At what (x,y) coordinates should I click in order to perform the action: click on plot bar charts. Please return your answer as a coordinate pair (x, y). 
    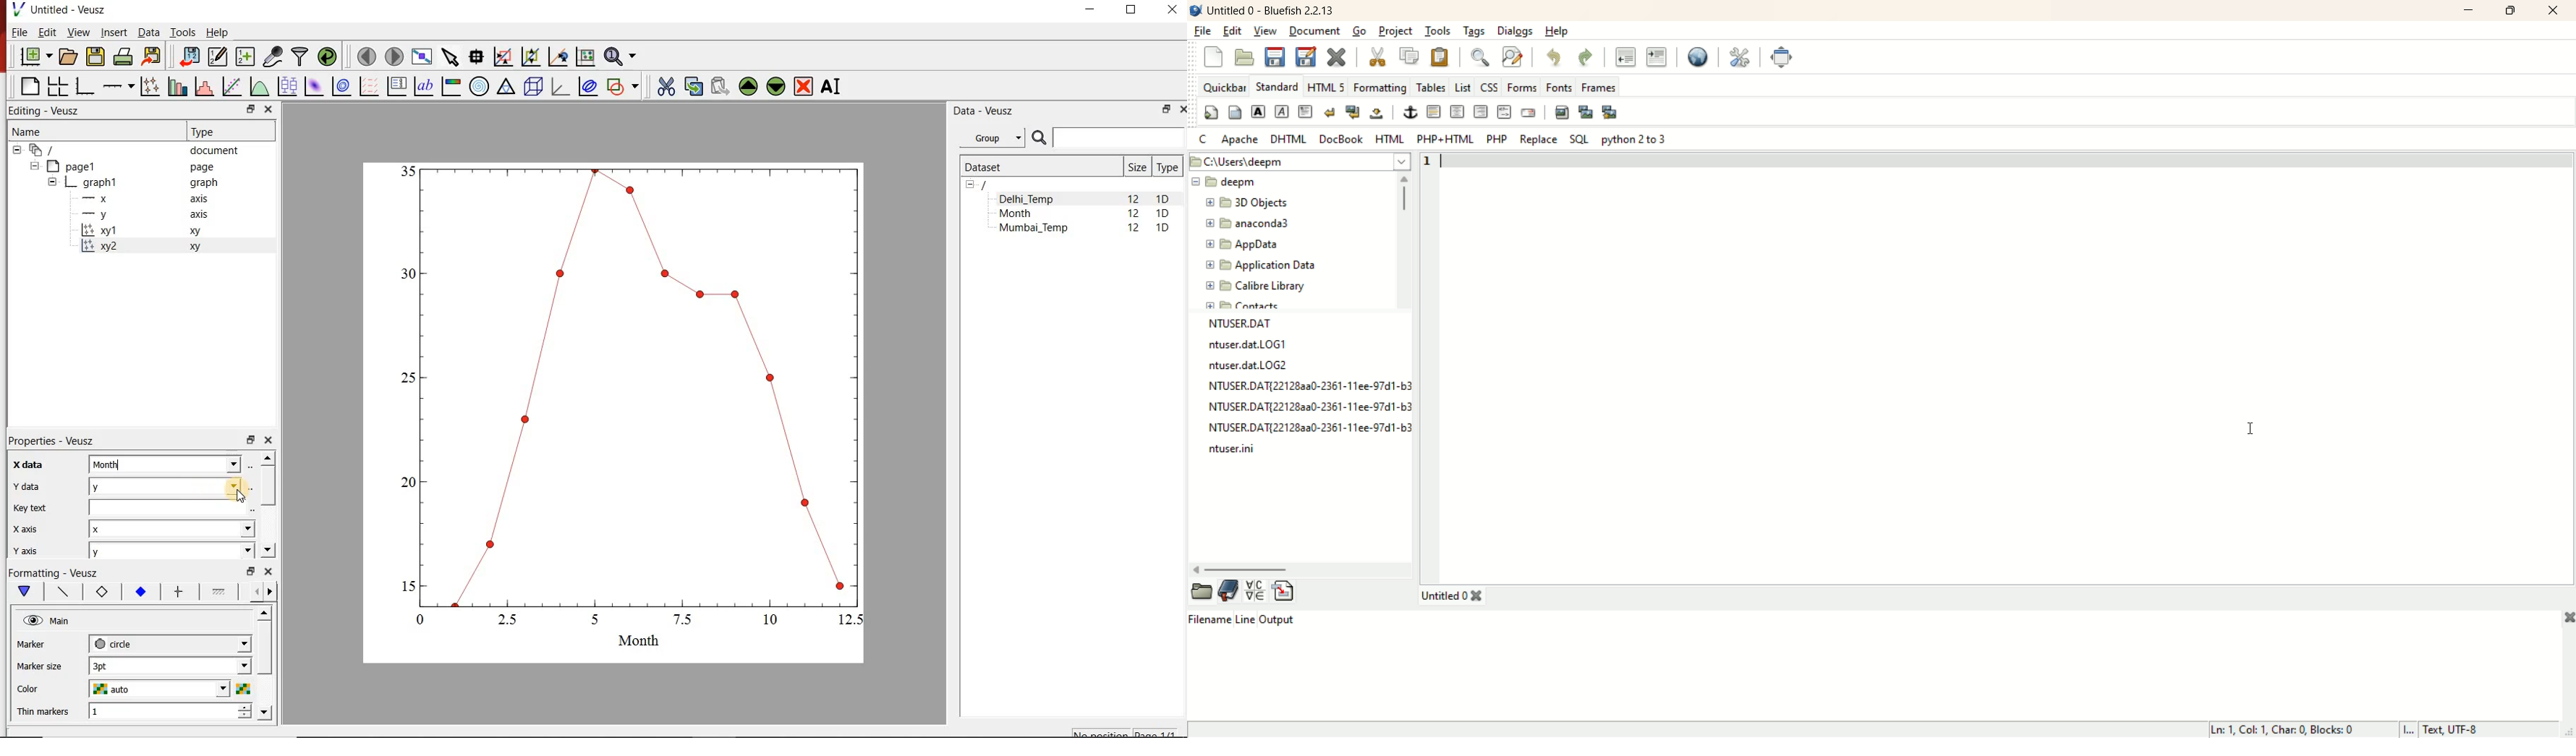
    Looking at the image, I should click on (175, 87).